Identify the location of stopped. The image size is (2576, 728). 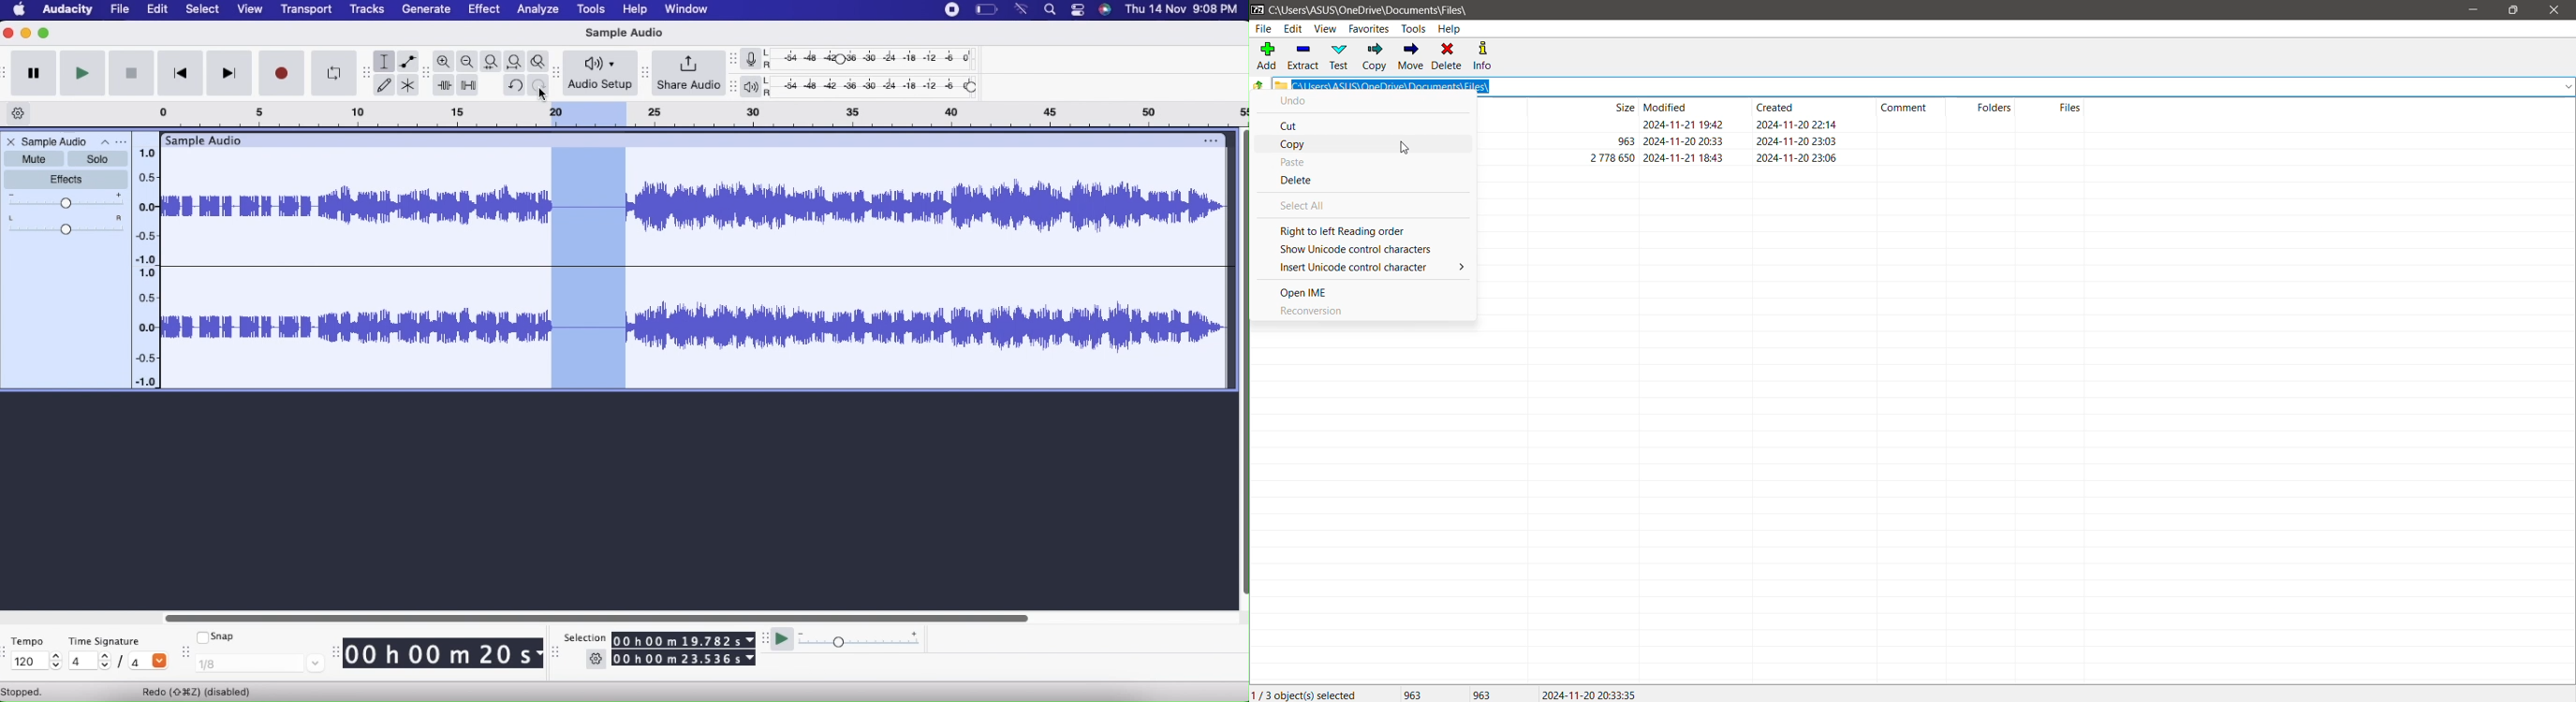
(24, 693).